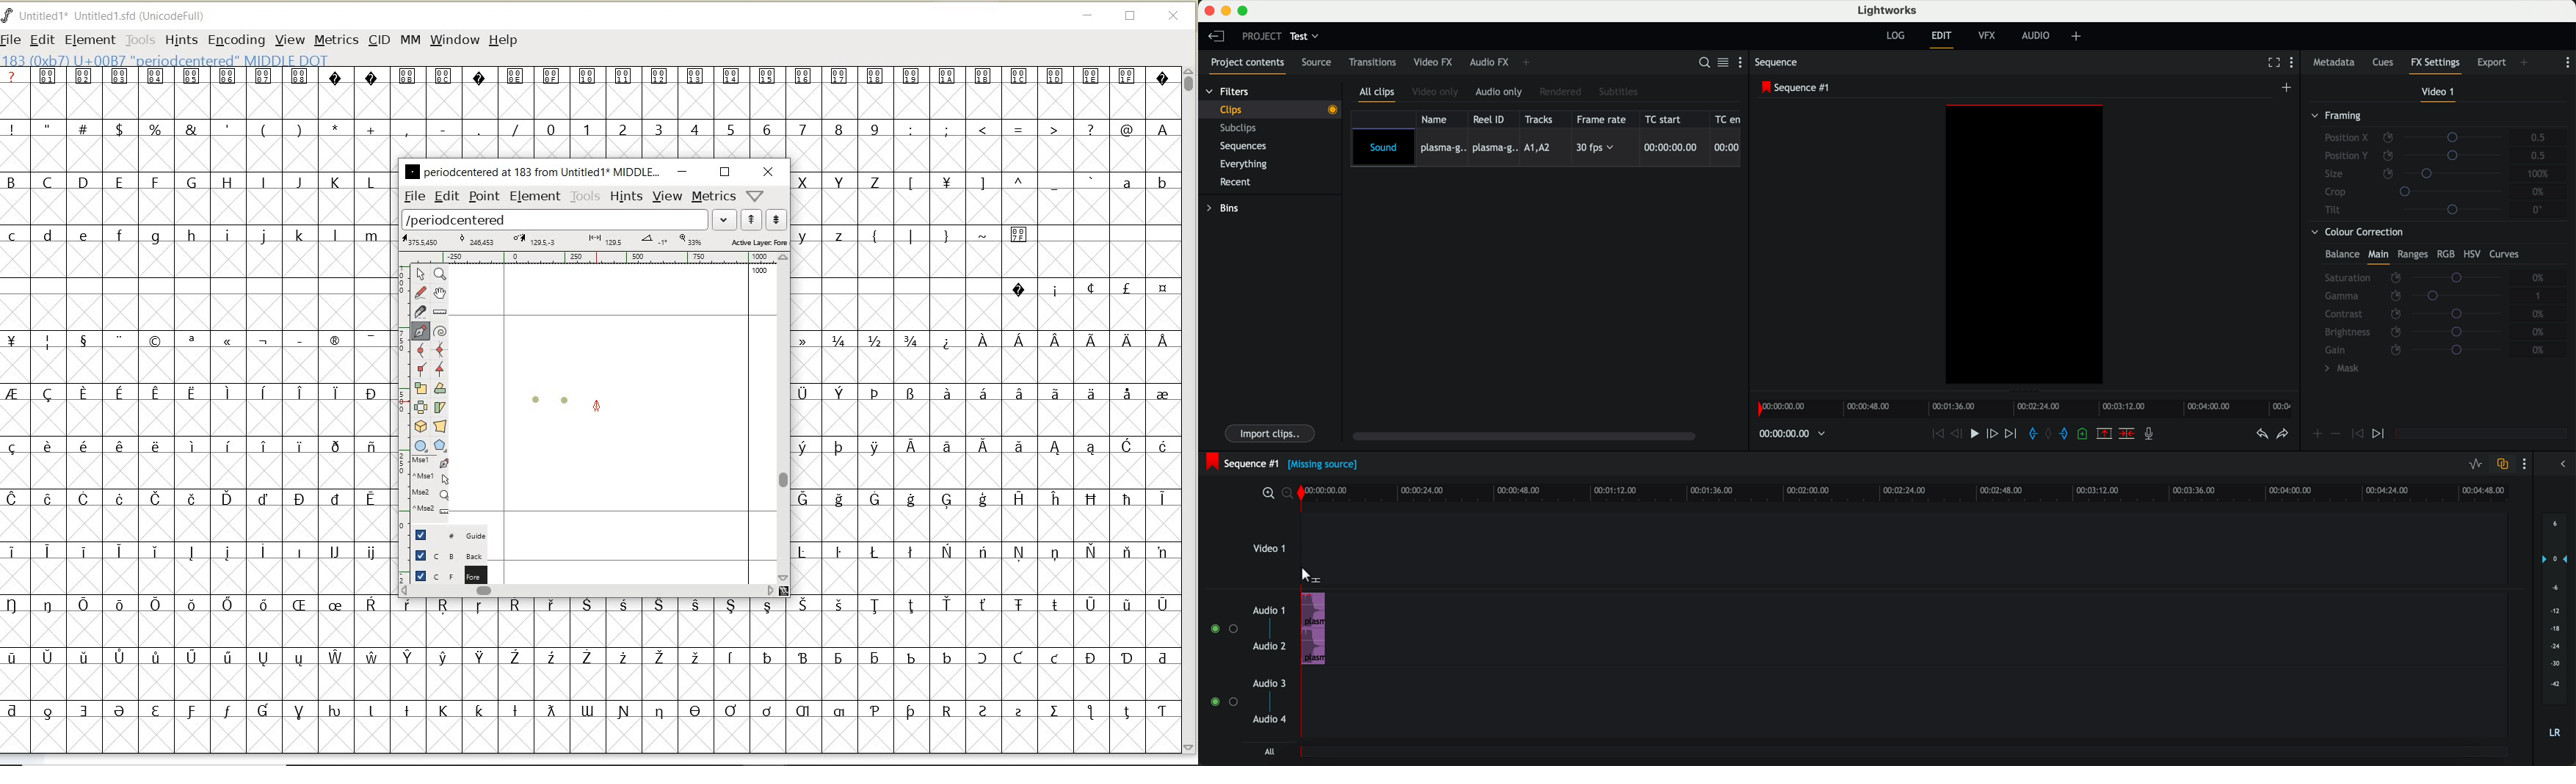 This screenshot has height=784, width=2576. I want to click on project contents, so click(1244, 64).